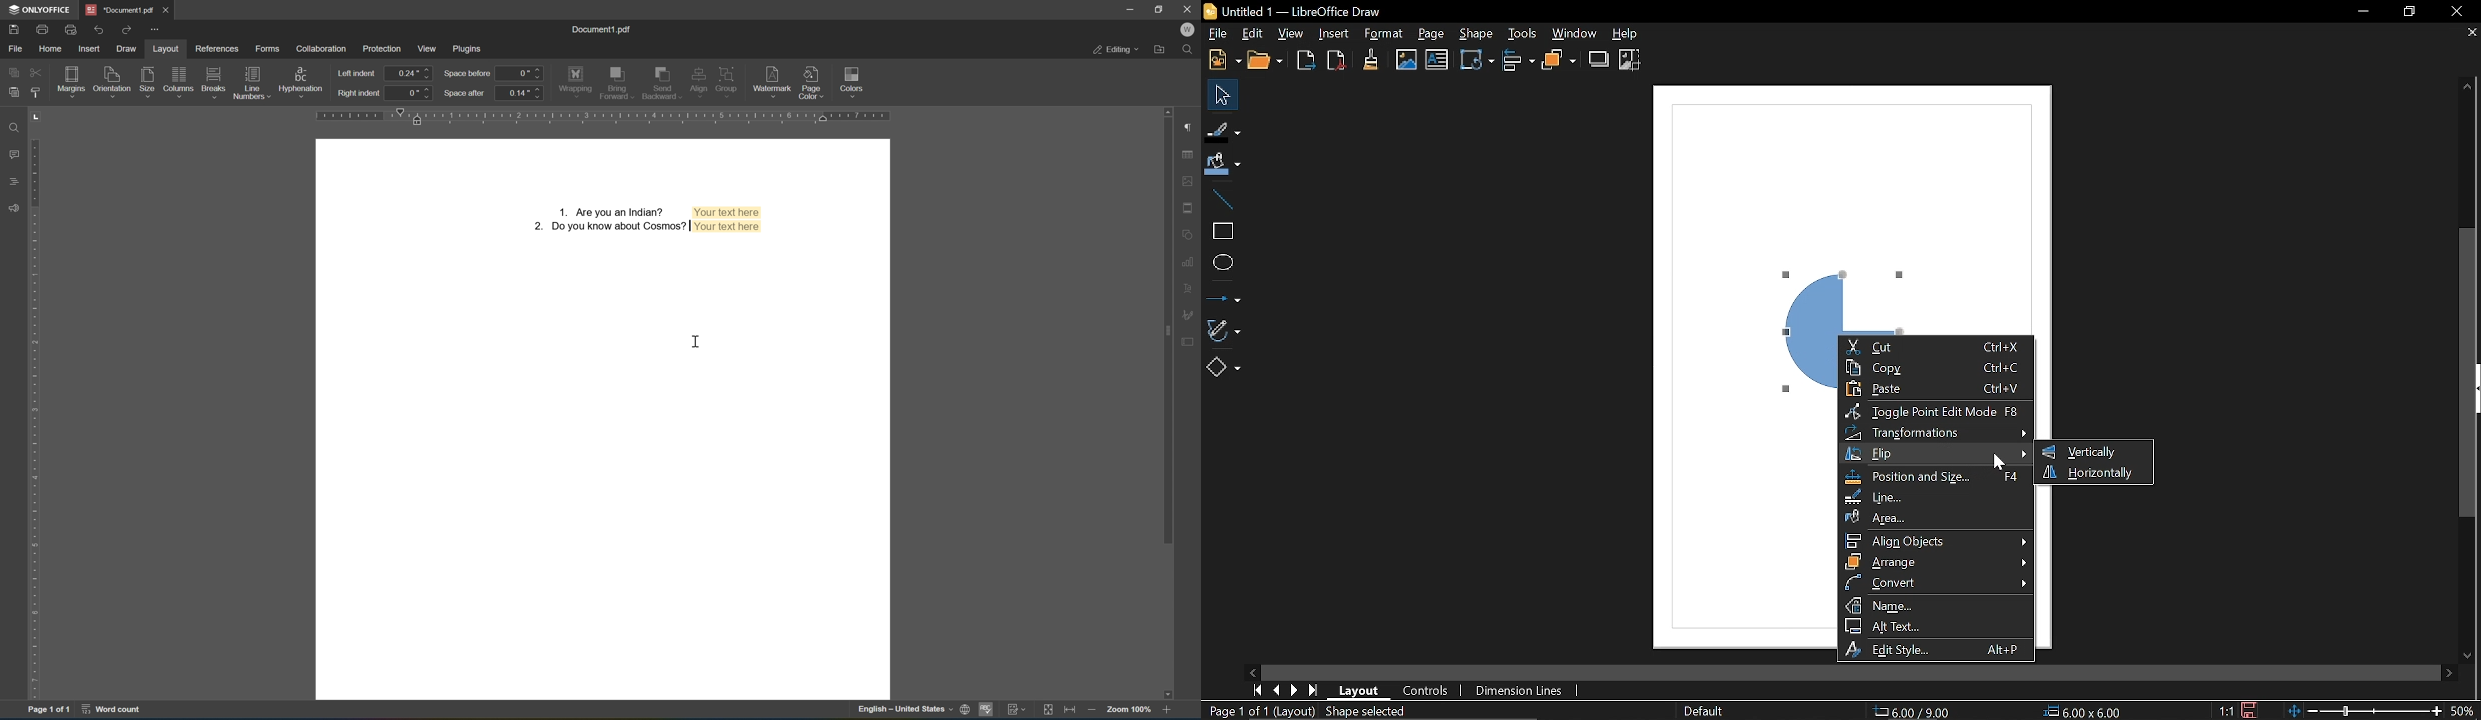  I want to click on Minimize, so click(2363, 13).